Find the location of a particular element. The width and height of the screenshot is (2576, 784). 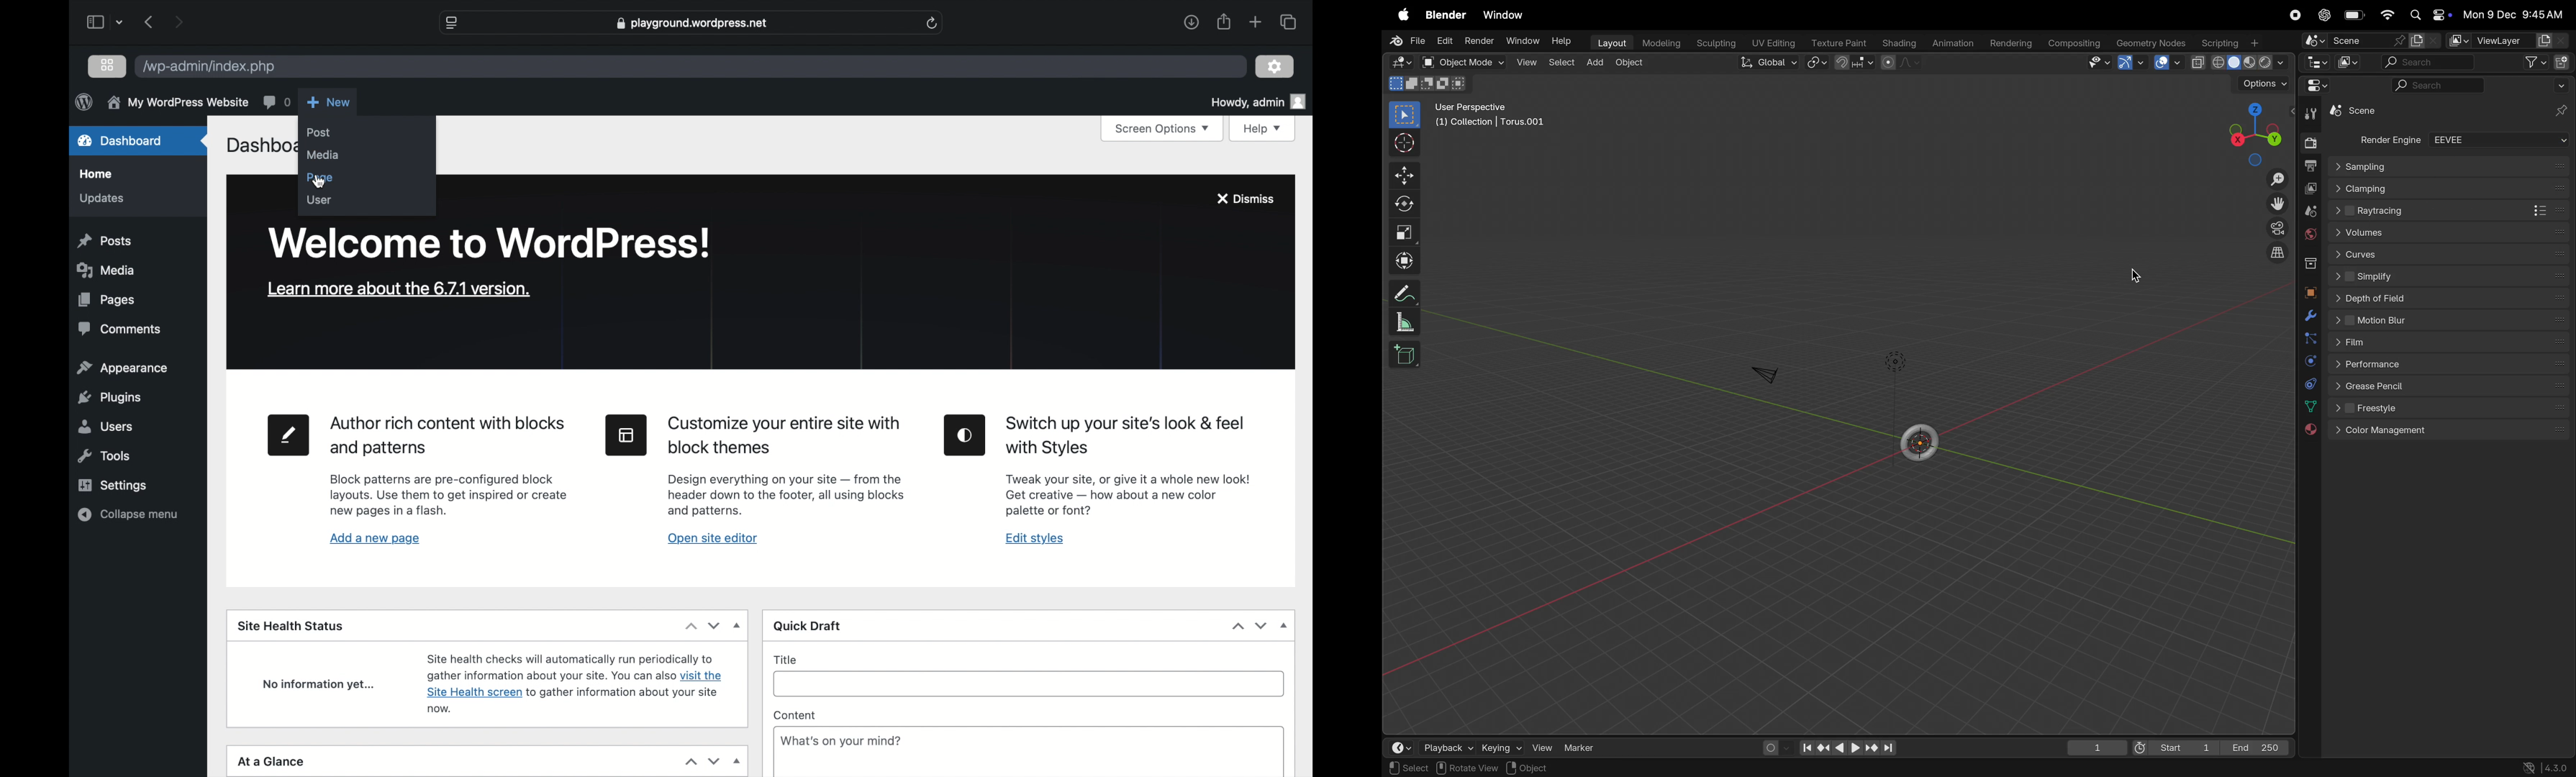

layout is located at coordinates (1611, 41).